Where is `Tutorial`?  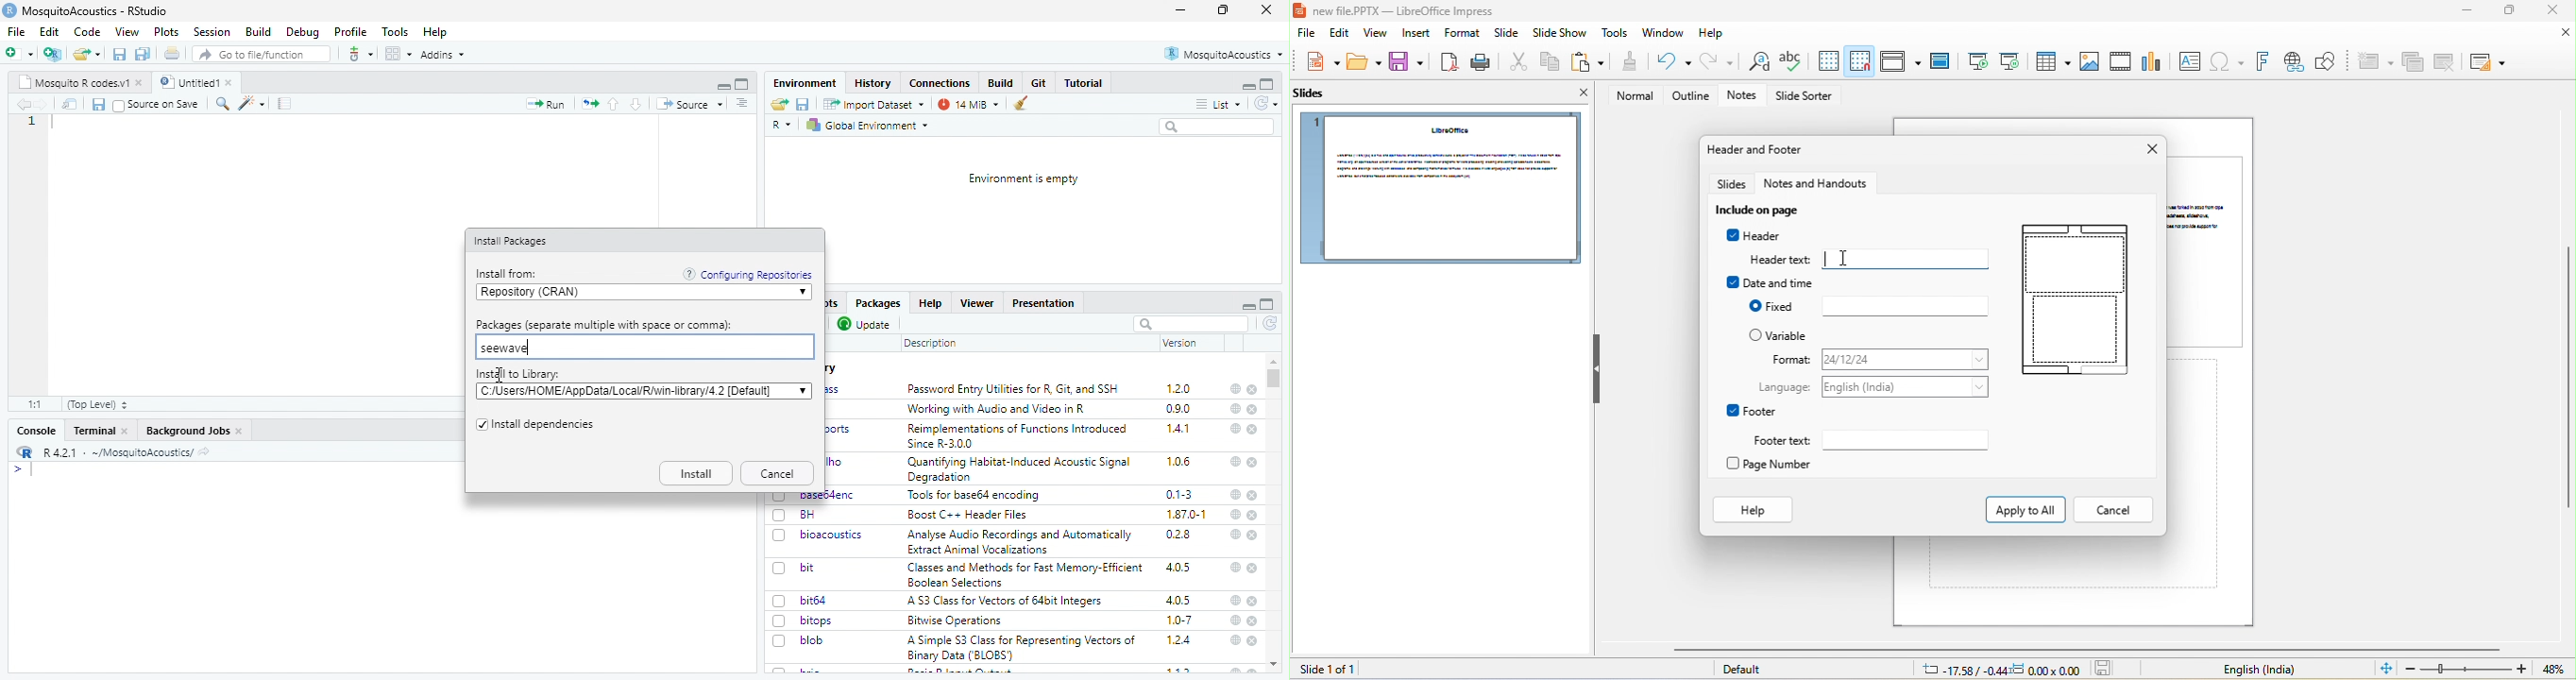
Tutorial is located at coordinates (1084, 83).